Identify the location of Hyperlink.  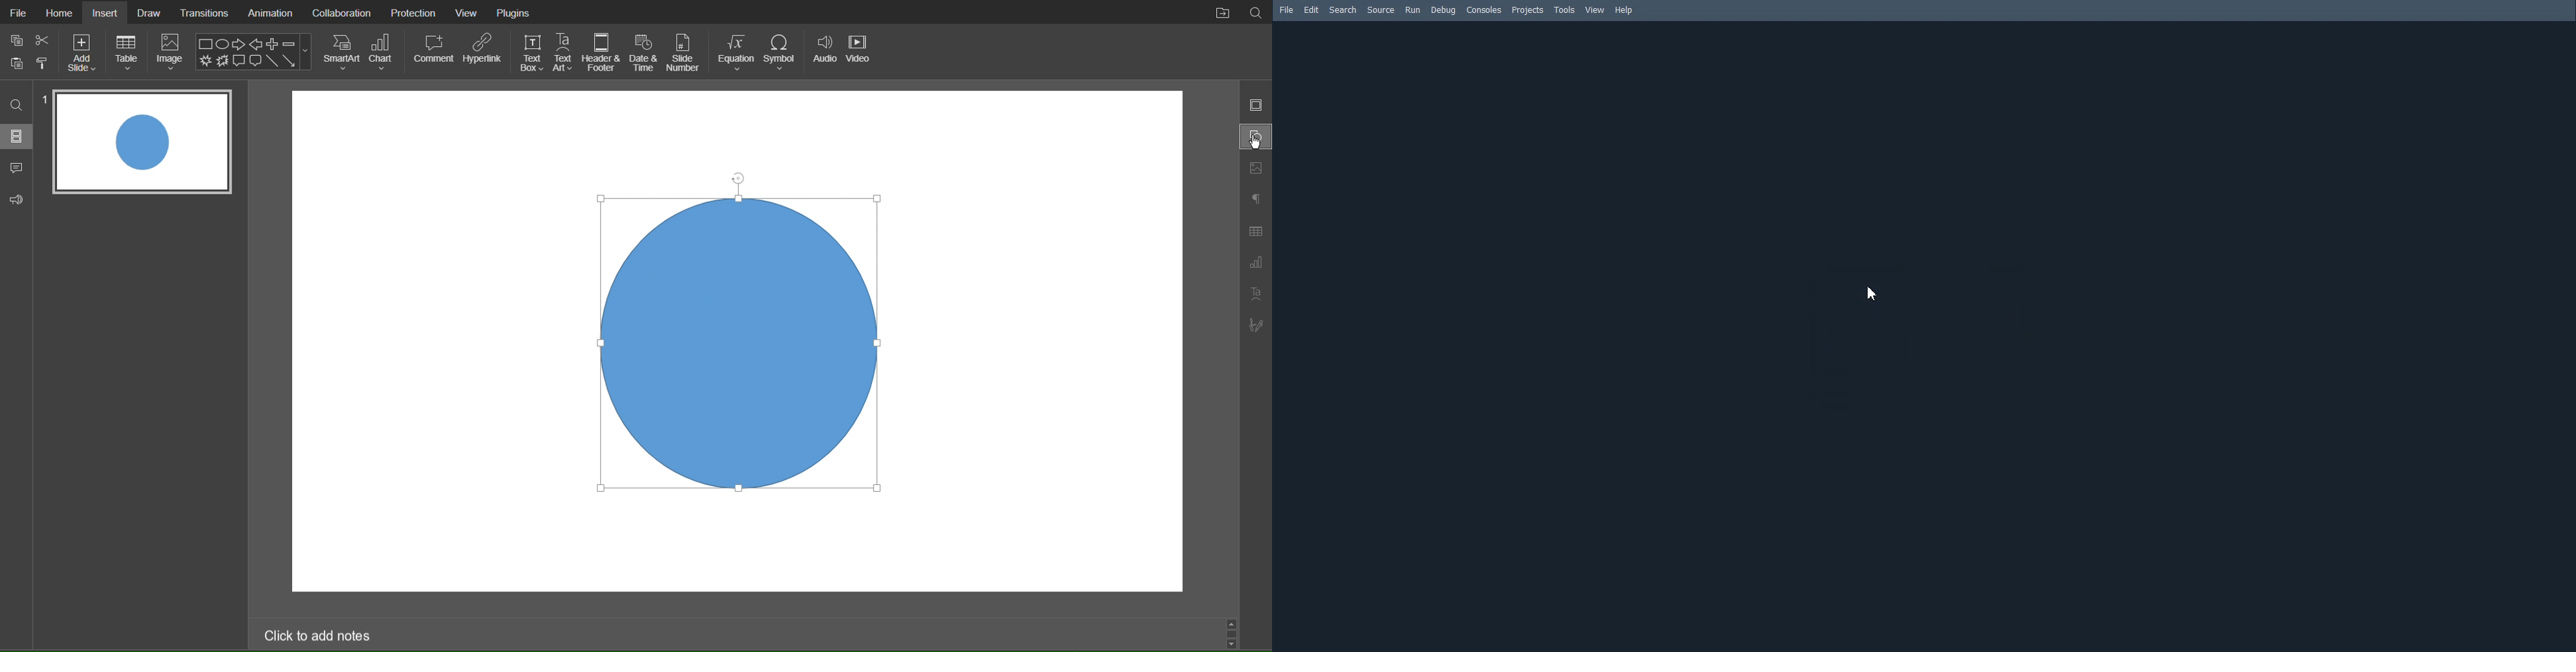
(483, 52).